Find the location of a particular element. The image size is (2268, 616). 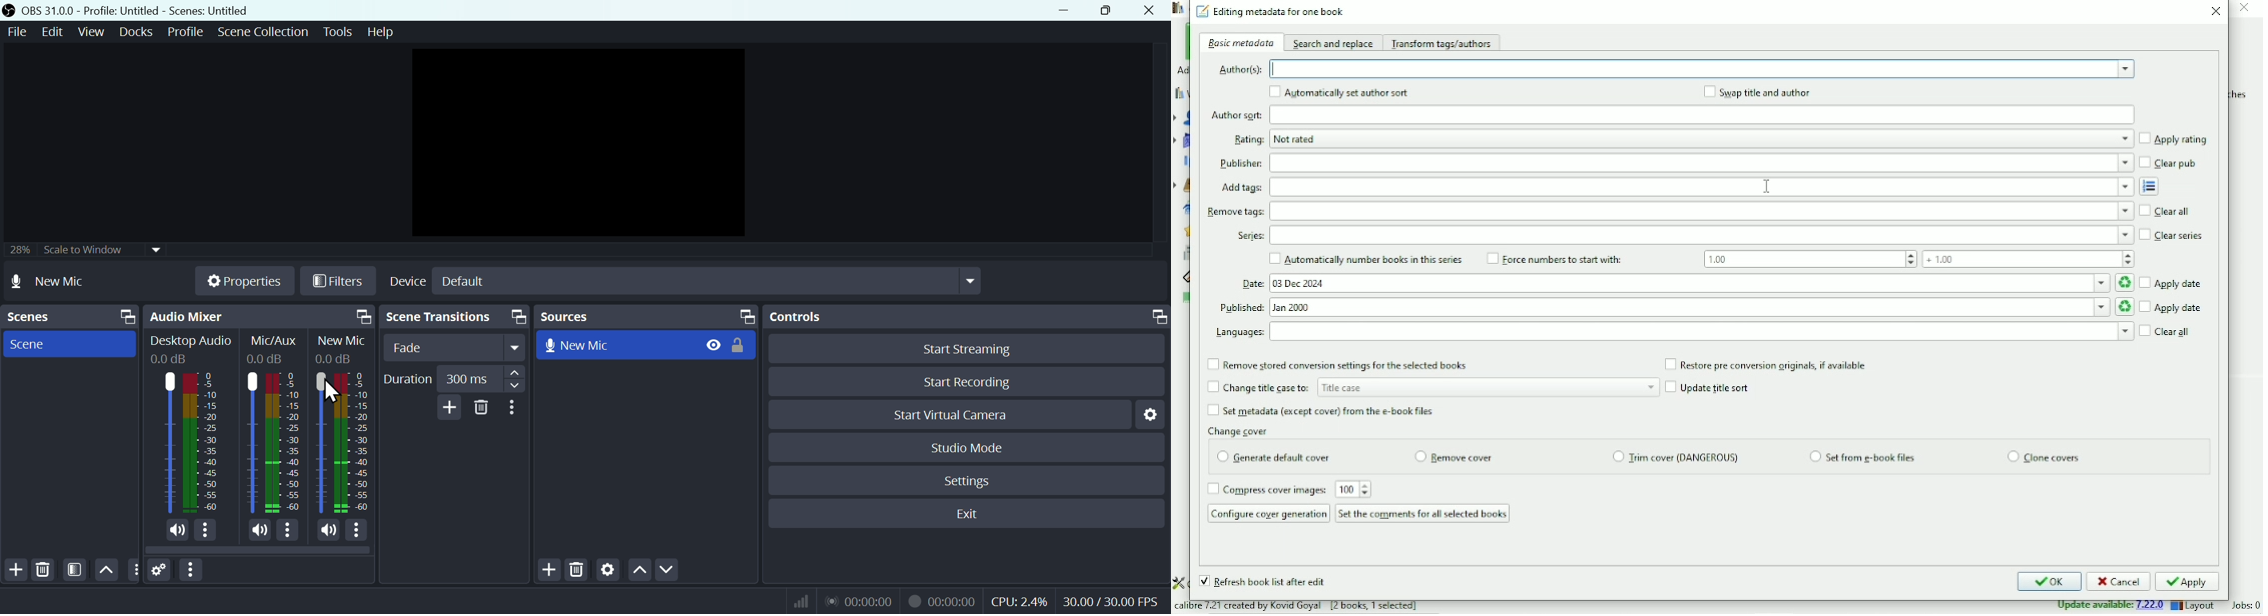

Clear pub is located at coordinates (2169, 163).